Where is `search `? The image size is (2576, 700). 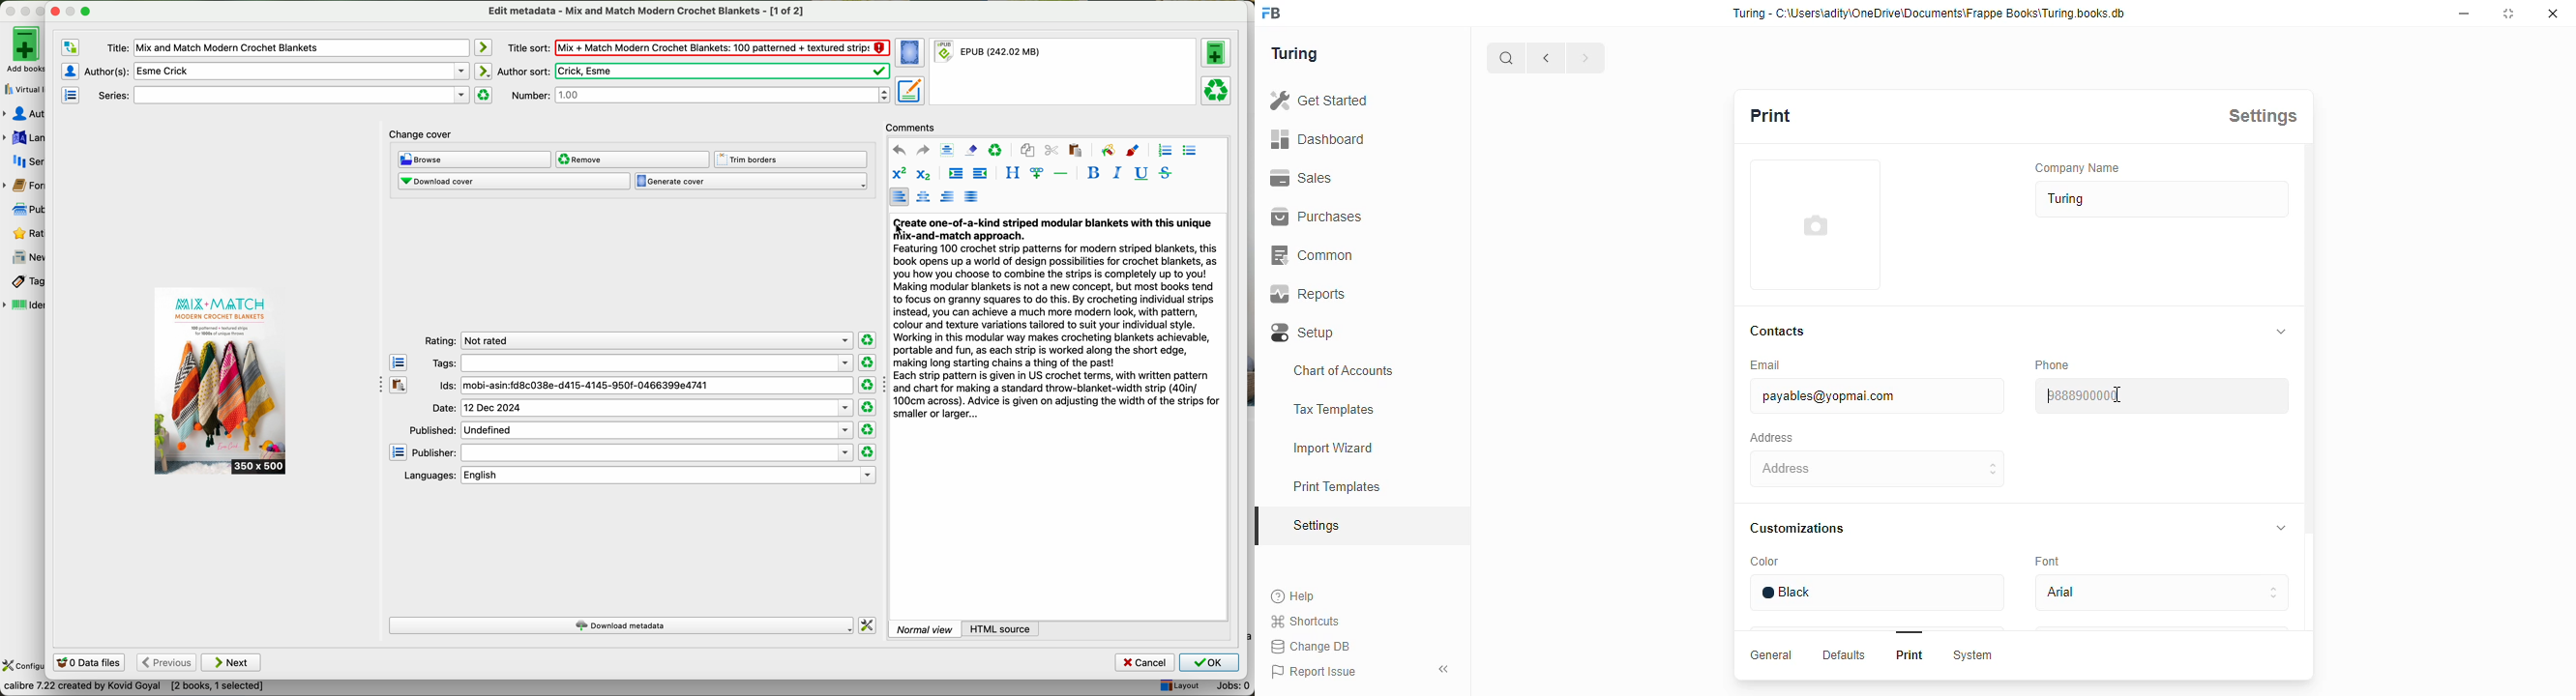 search  is located at coordinates (1507, 57).